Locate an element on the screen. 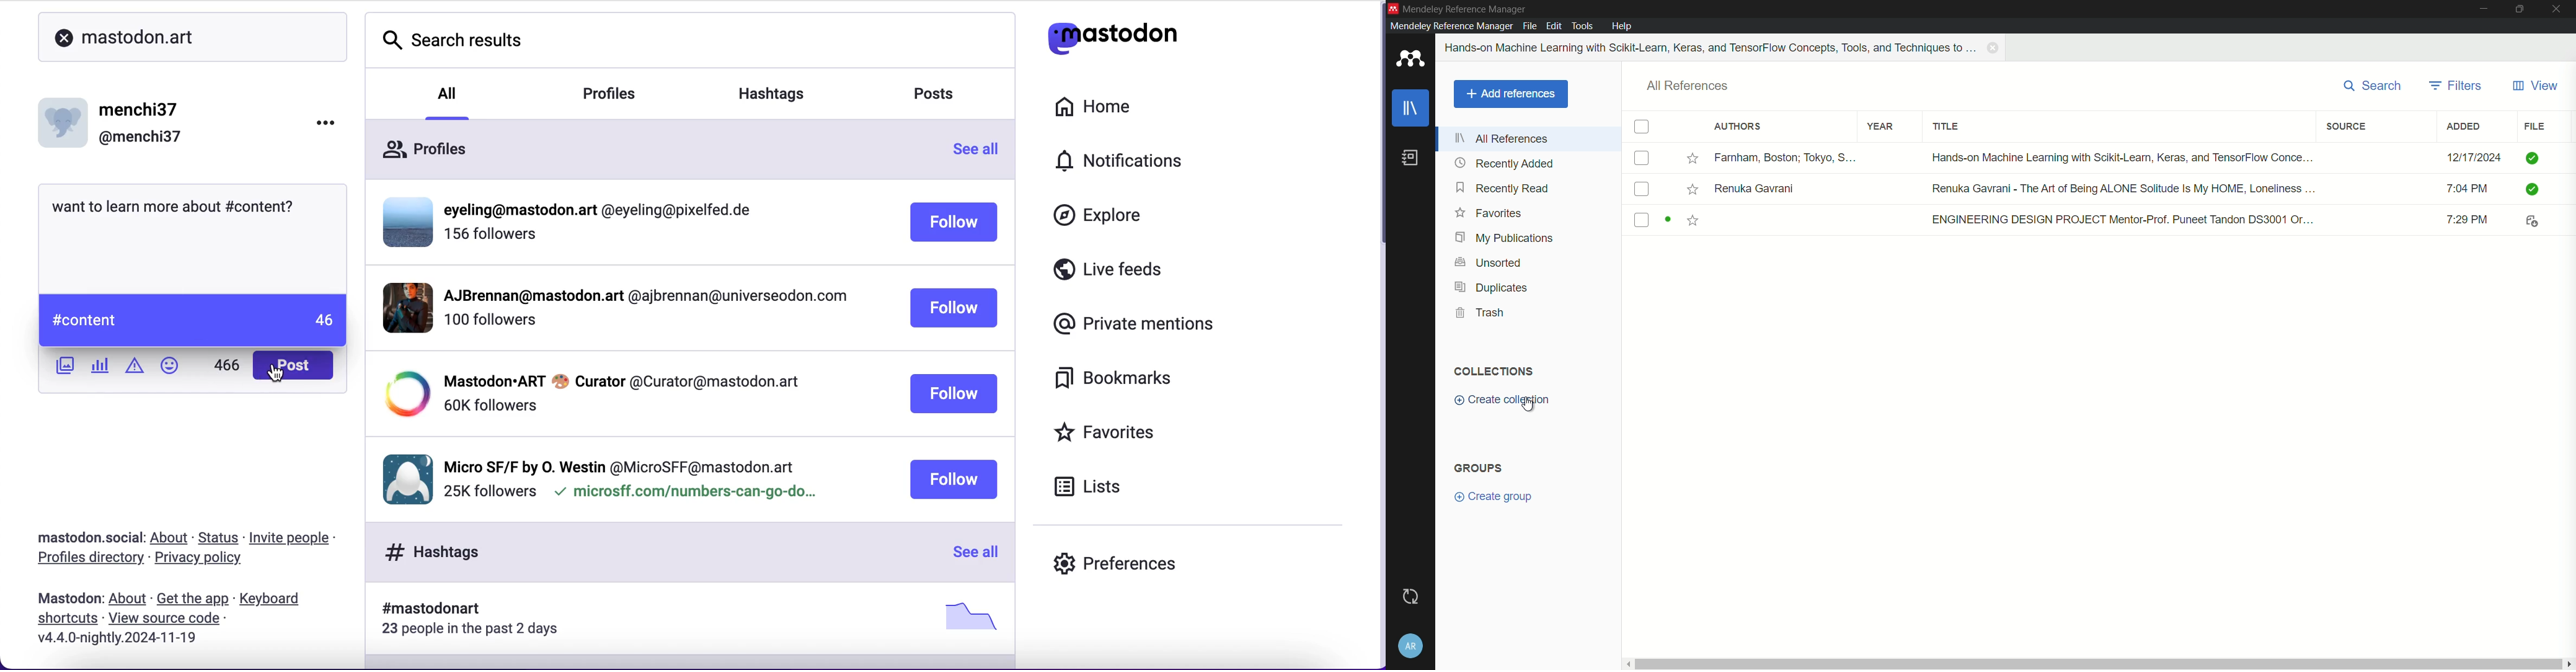 The height and width of the screenshot is (672, 2576). see all is located at coordinates (973, 553).